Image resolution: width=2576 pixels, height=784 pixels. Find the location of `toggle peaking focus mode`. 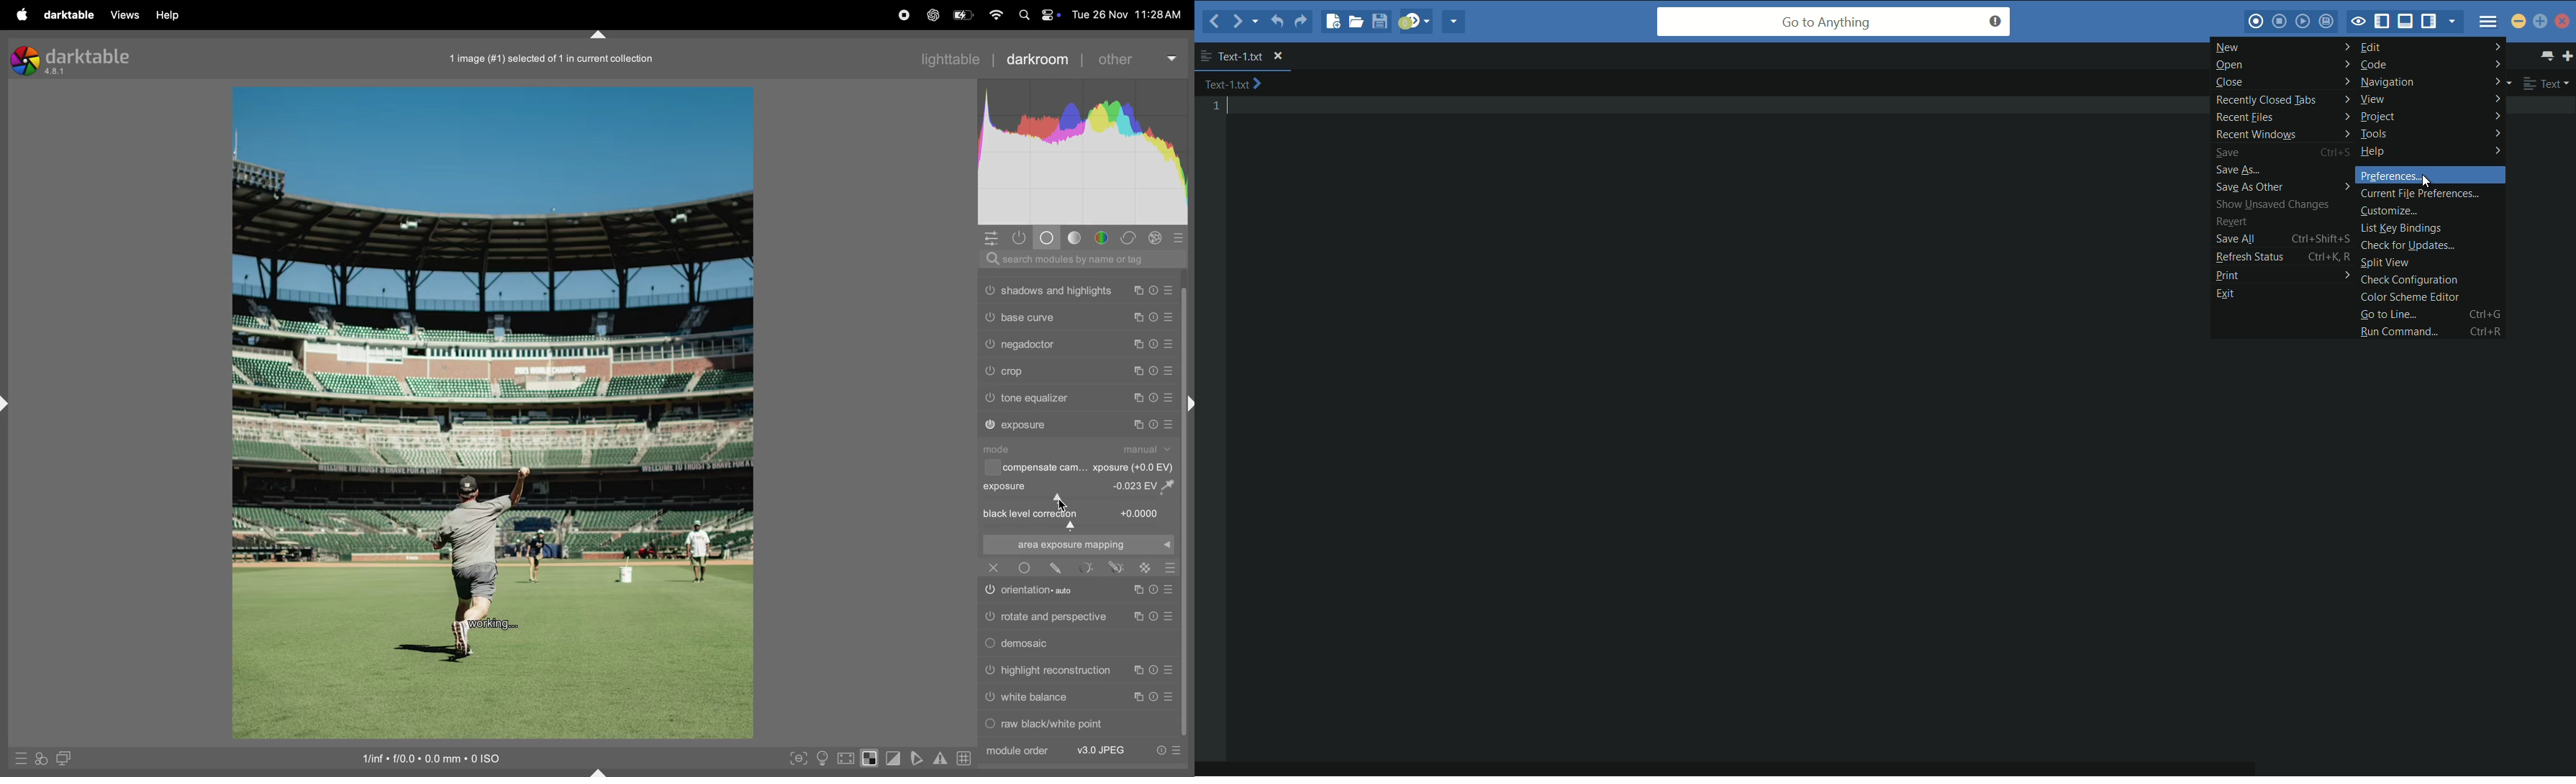

toggle peaking focus mode is located at coordinates (796, 757).